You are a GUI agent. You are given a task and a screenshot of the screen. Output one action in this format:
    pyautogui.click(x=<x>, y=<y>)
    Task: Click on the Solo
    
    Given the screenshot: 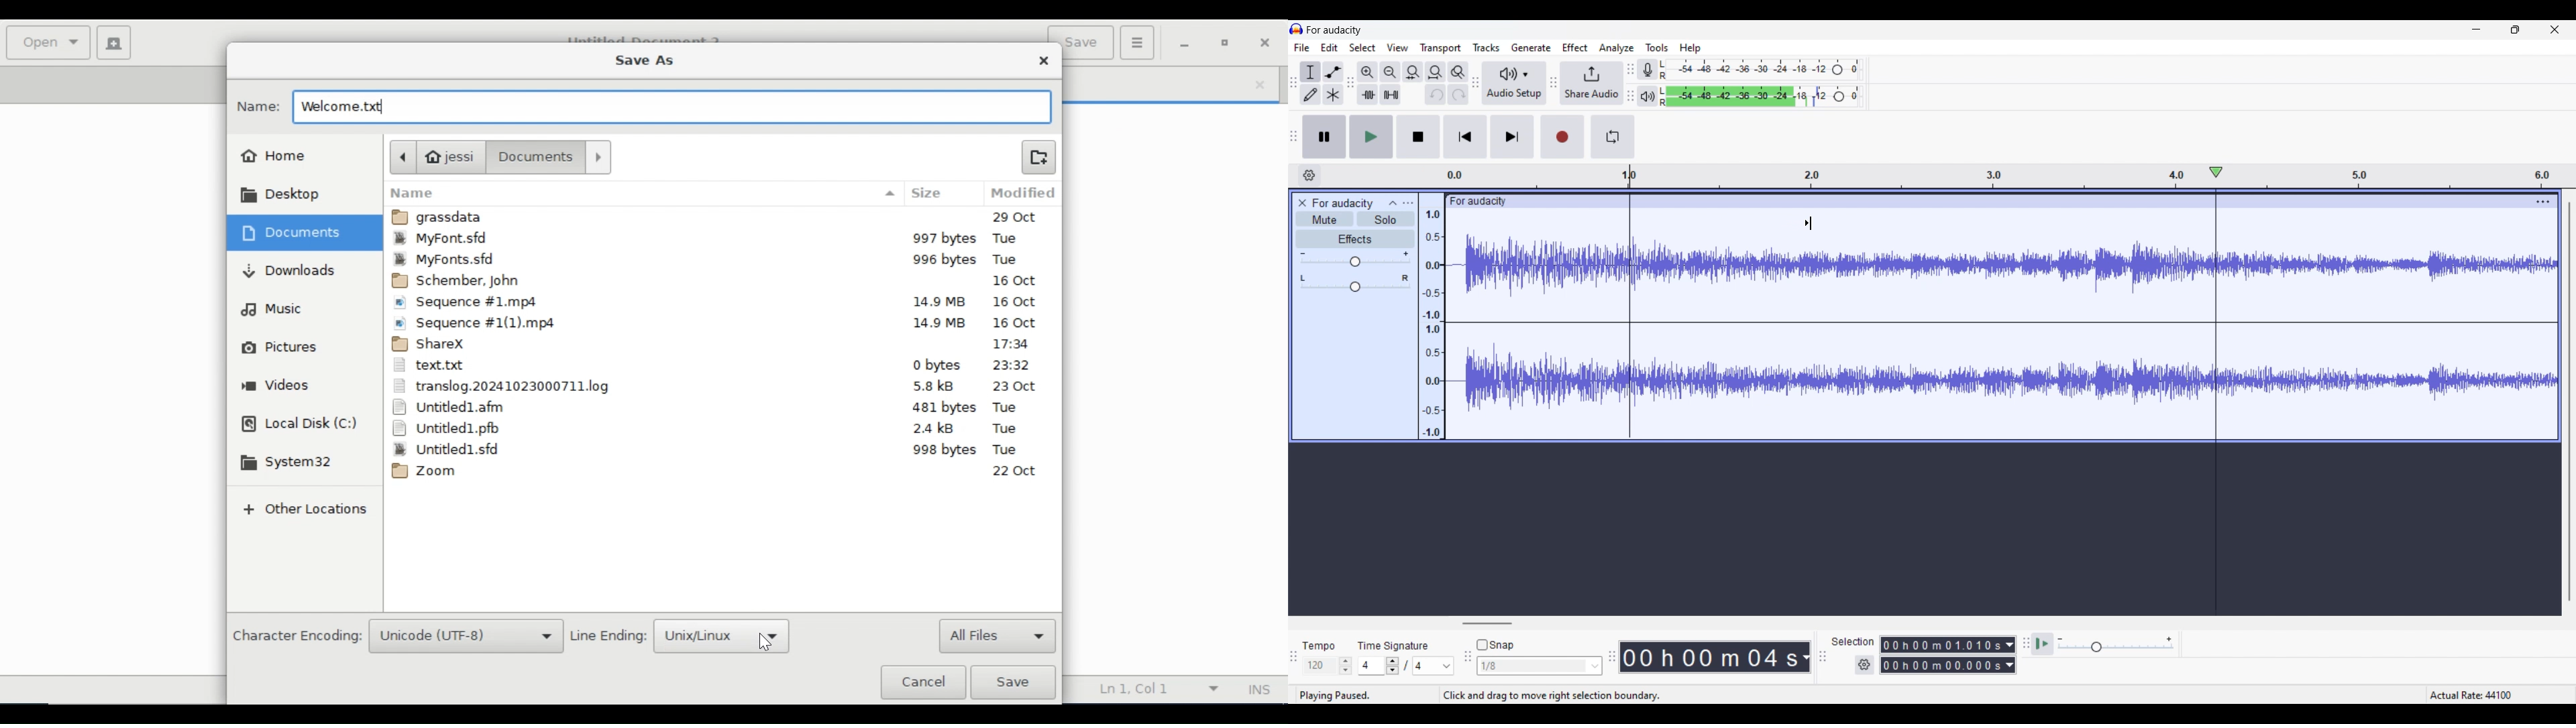 What is the action you would take?
    pyautogui.click(x=1386, y=219)
    